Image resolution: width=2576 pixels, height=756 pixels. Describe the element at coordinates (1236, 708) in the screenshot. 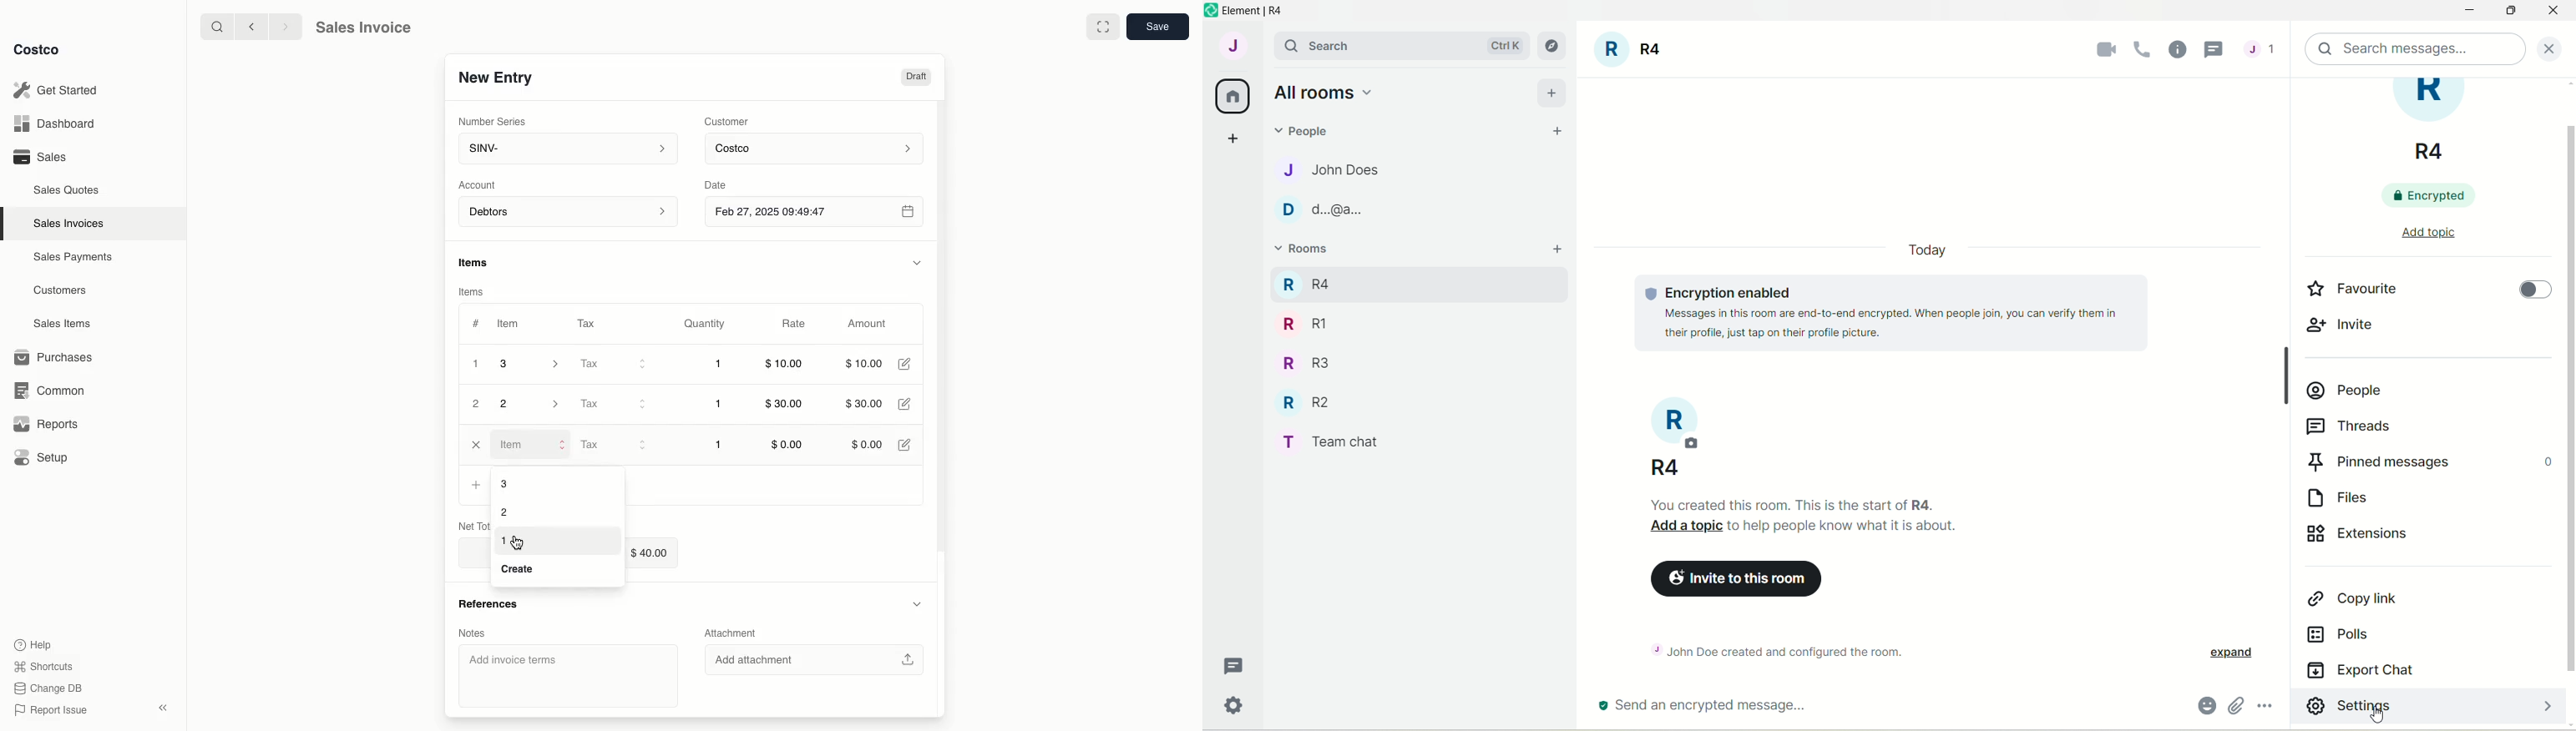

I see `settings` at that location.